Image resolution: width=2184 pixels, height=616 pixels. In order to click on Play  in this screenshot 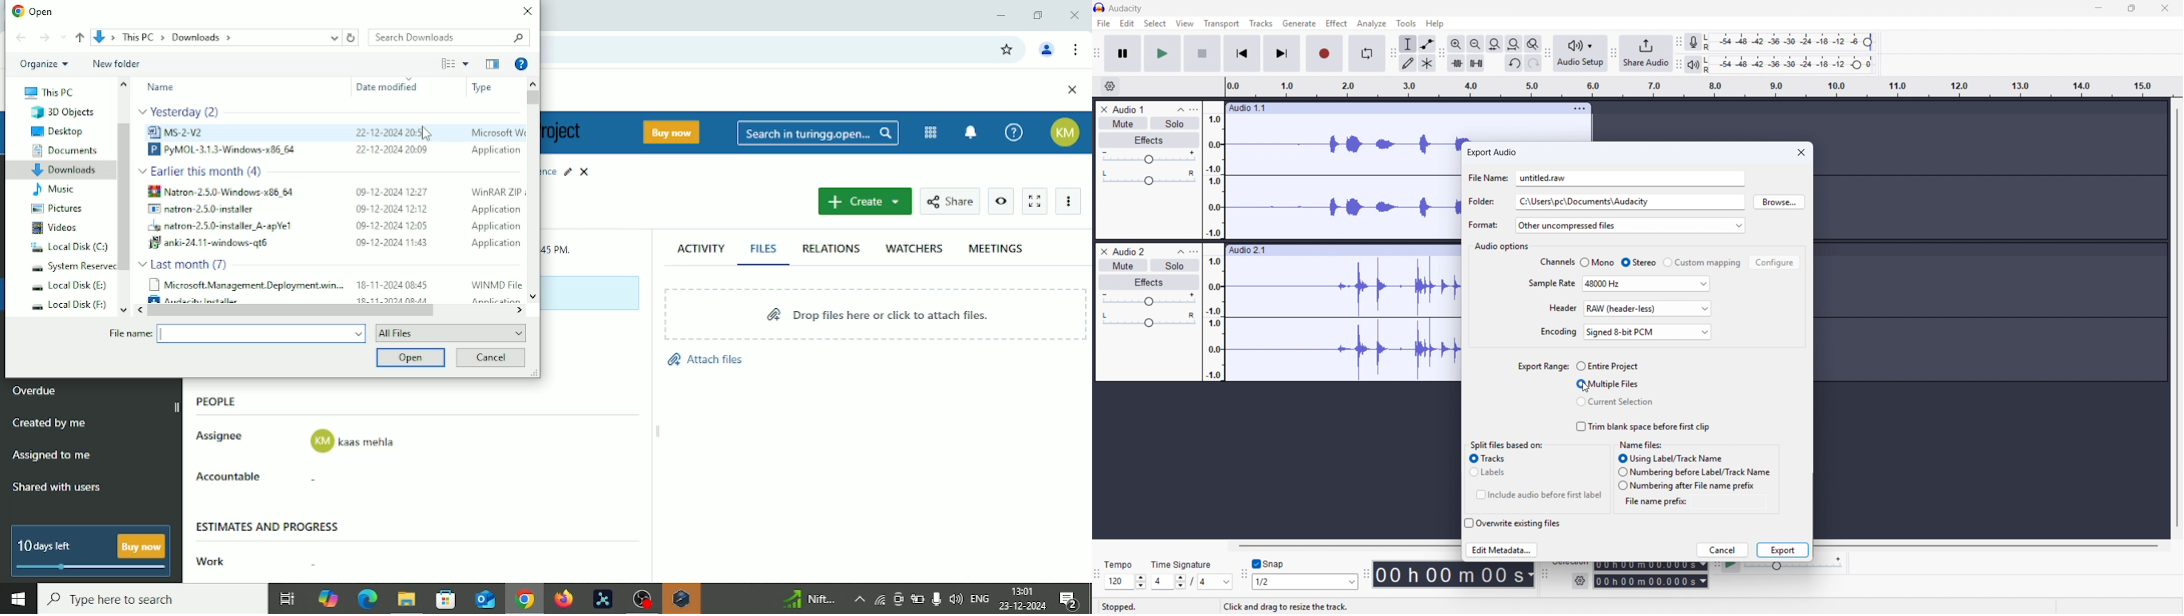, I will do `click(1163, 53)`.